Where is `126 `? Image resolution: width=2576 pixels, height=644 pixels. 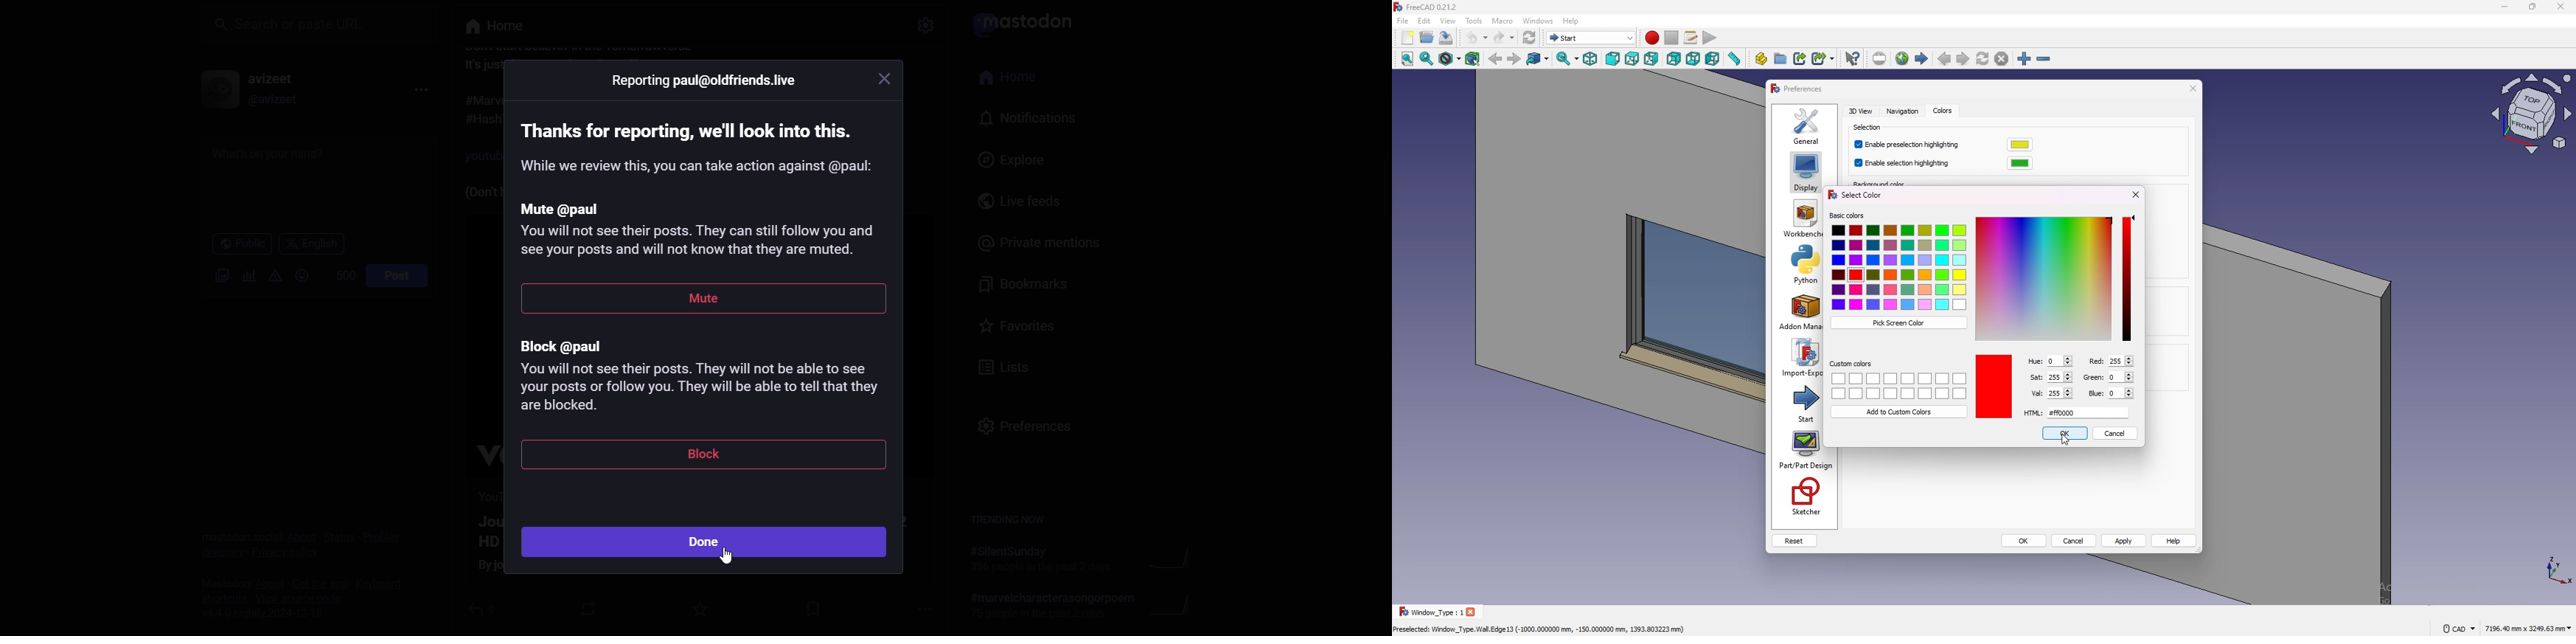
126  is located at coordinates (2060, 376).